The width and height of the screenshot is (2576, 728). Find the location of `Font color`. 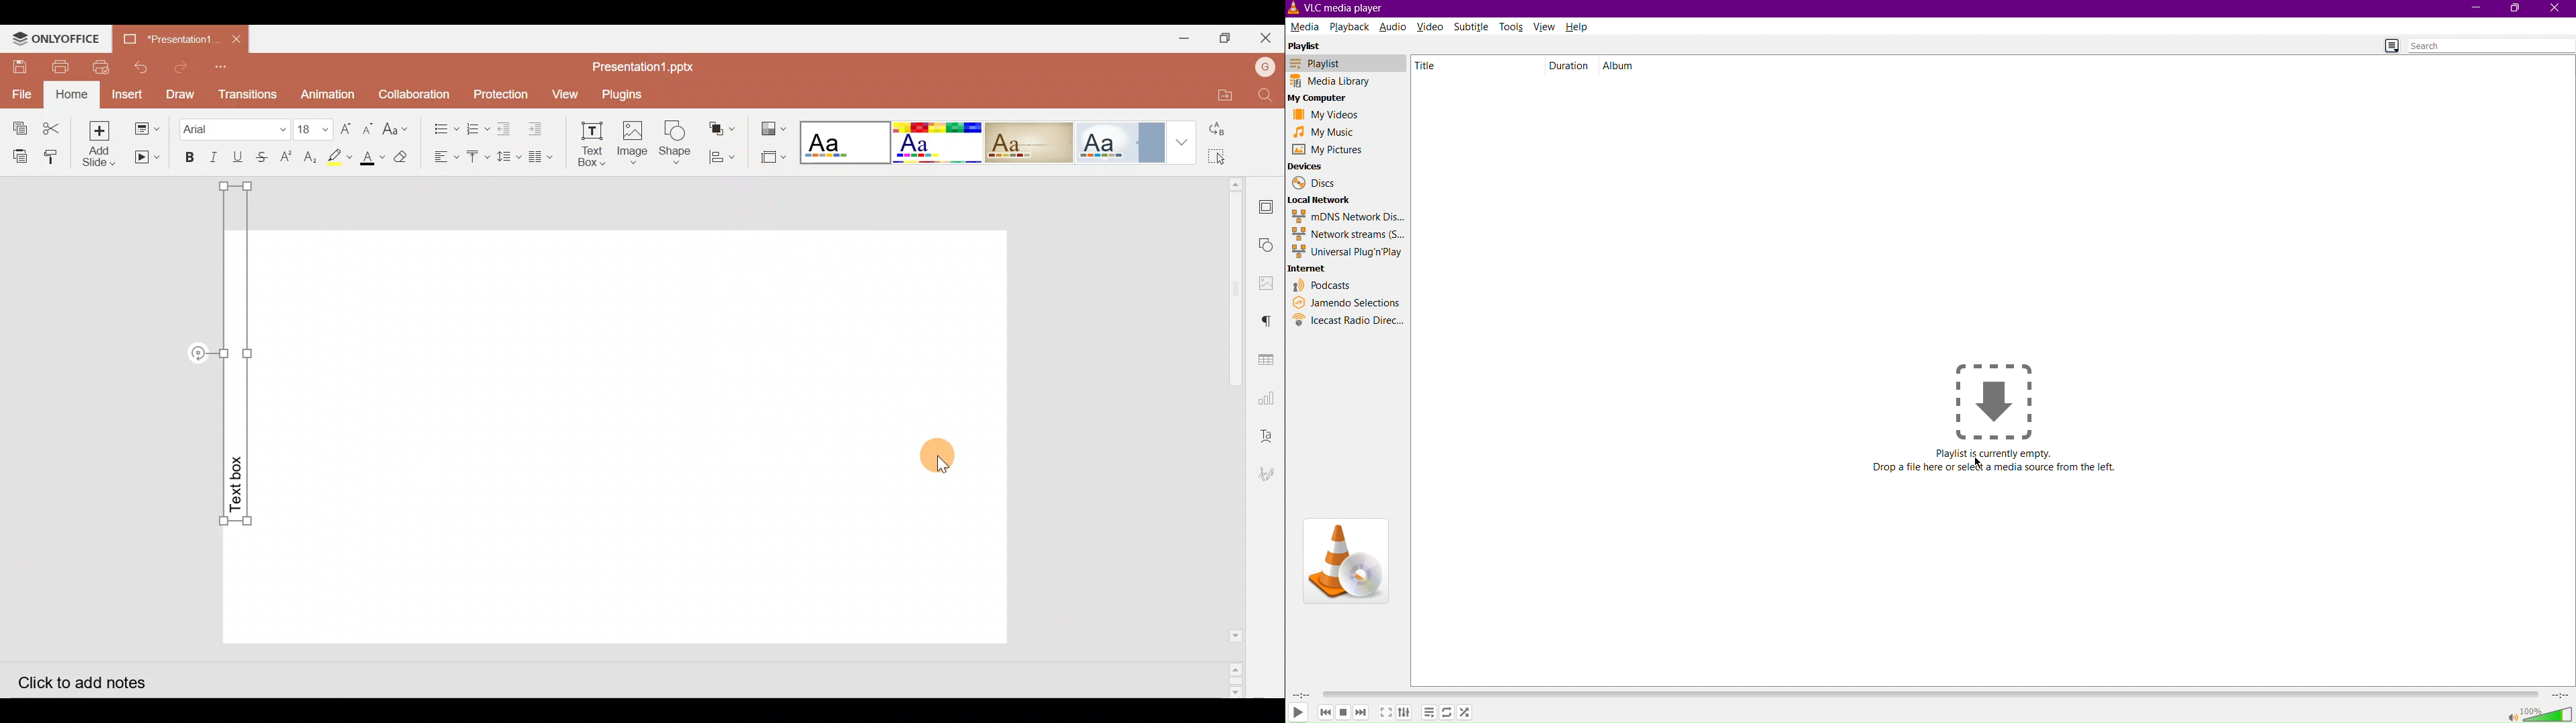

Font color is located at coordinates (370, 158).